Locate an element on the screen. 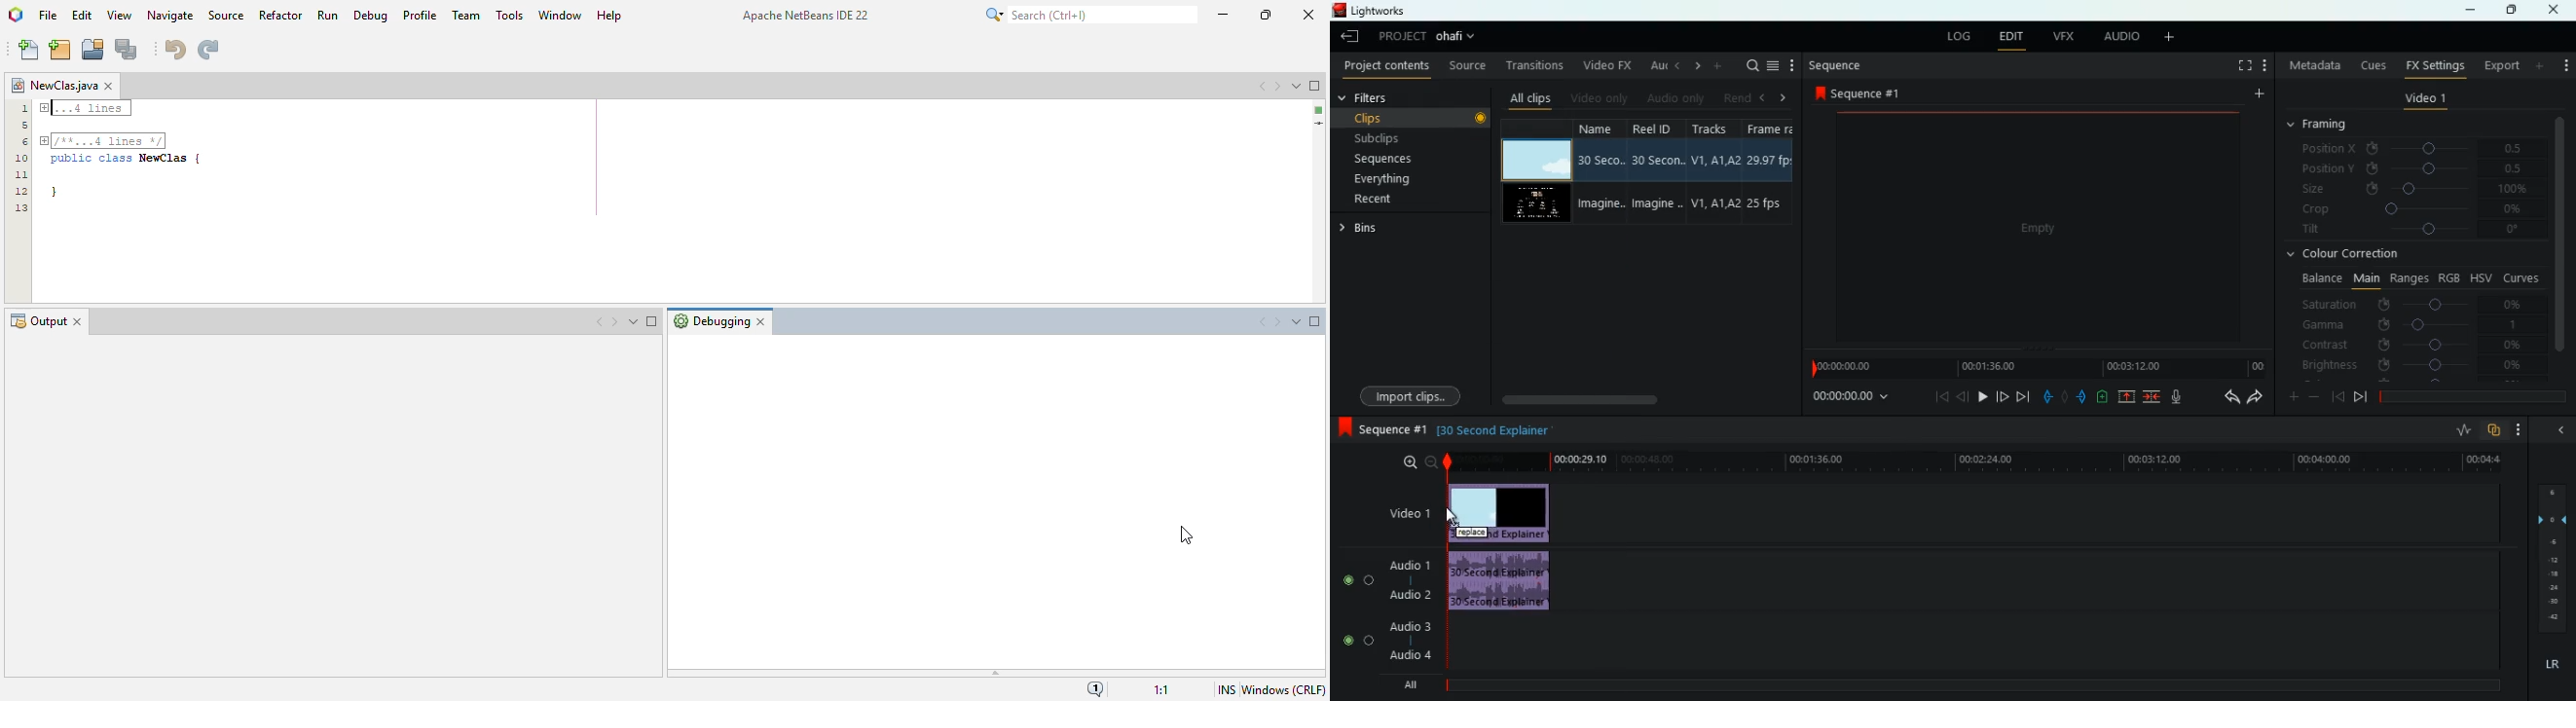  export is located at coordinates (2497, 65).